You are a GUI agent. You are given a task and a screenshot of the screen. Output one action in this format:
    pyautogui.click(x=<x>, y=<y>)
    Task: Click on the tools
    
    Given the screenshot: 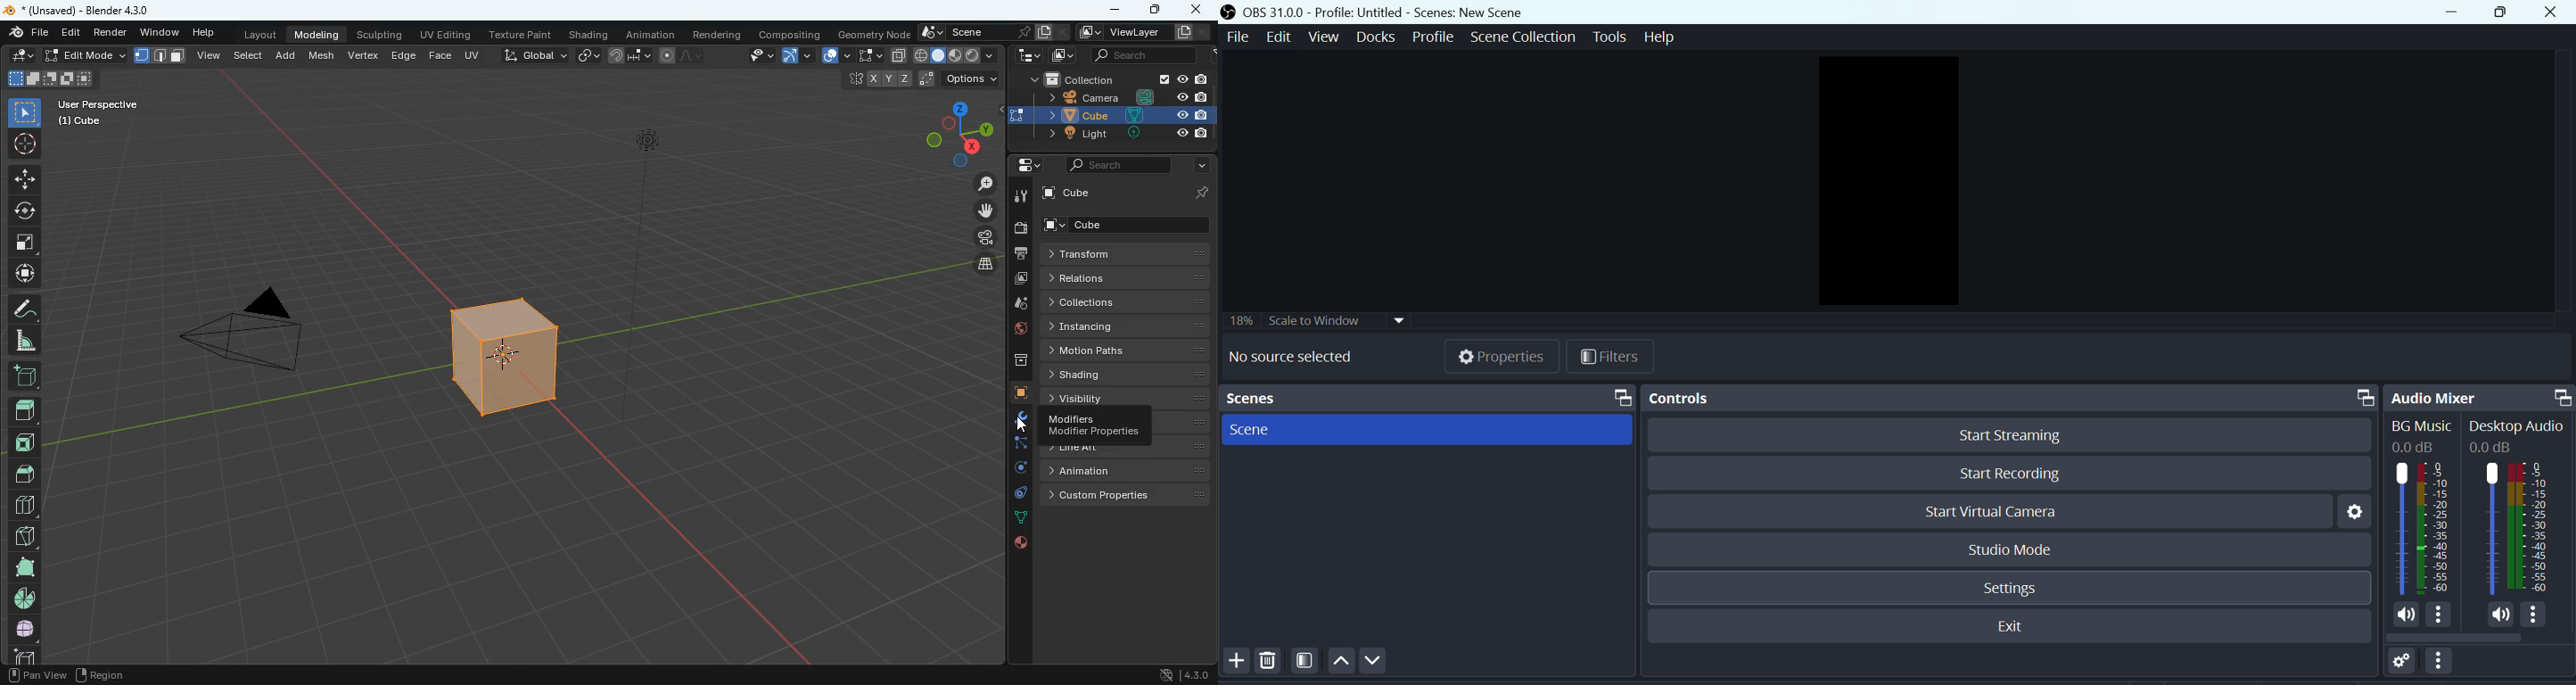 What is the action you would take?
    pyautogui.click(x=1611, y=38)
    